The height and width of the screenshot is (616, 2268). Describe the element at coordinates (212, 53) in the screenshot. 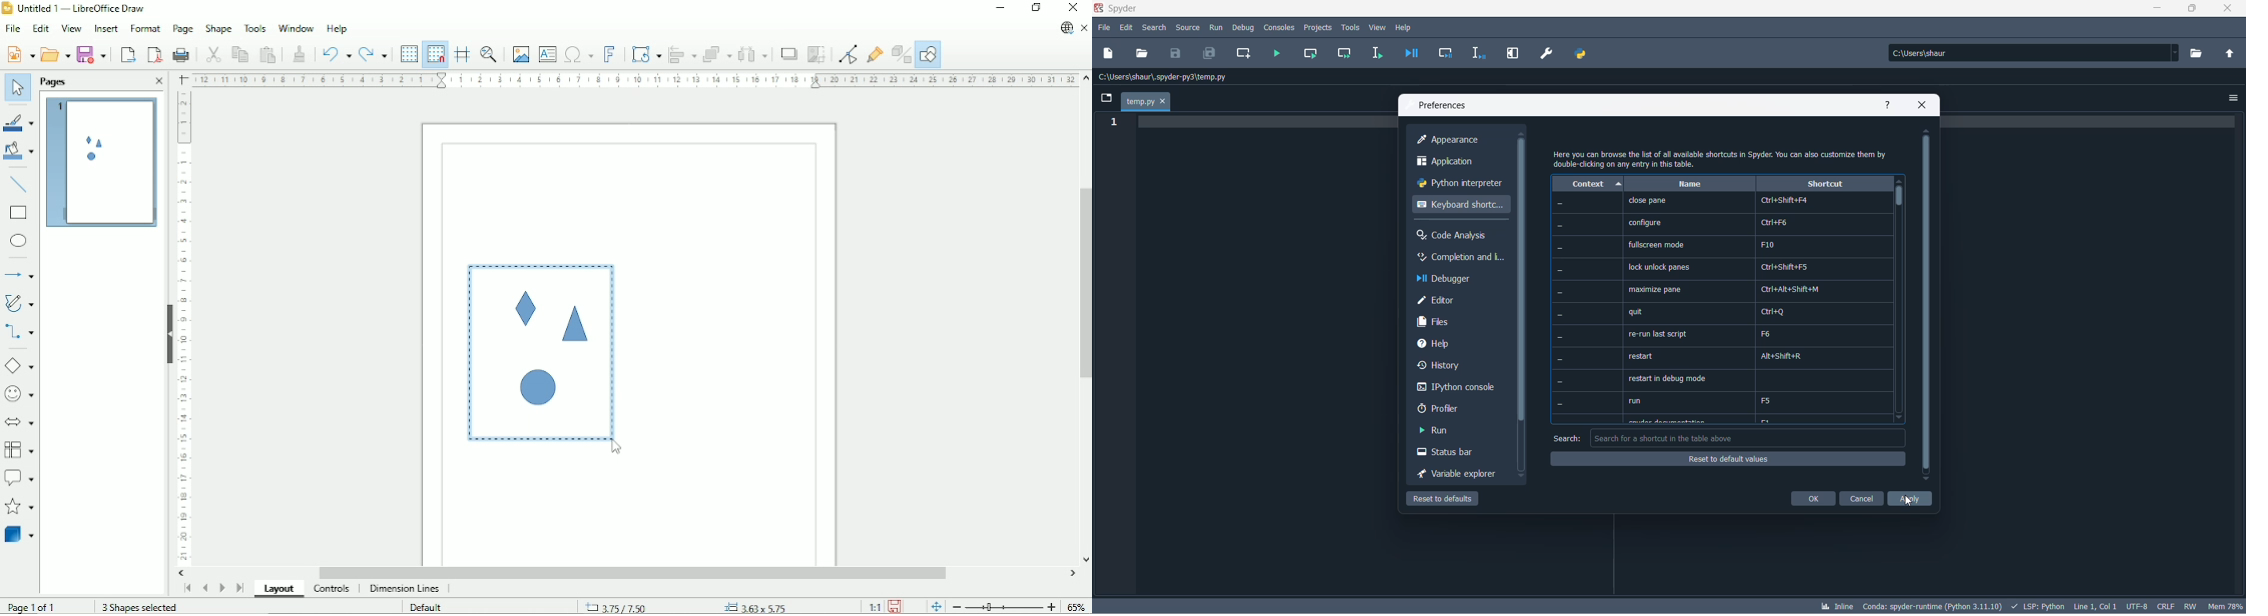

I see `Cut` at that location.